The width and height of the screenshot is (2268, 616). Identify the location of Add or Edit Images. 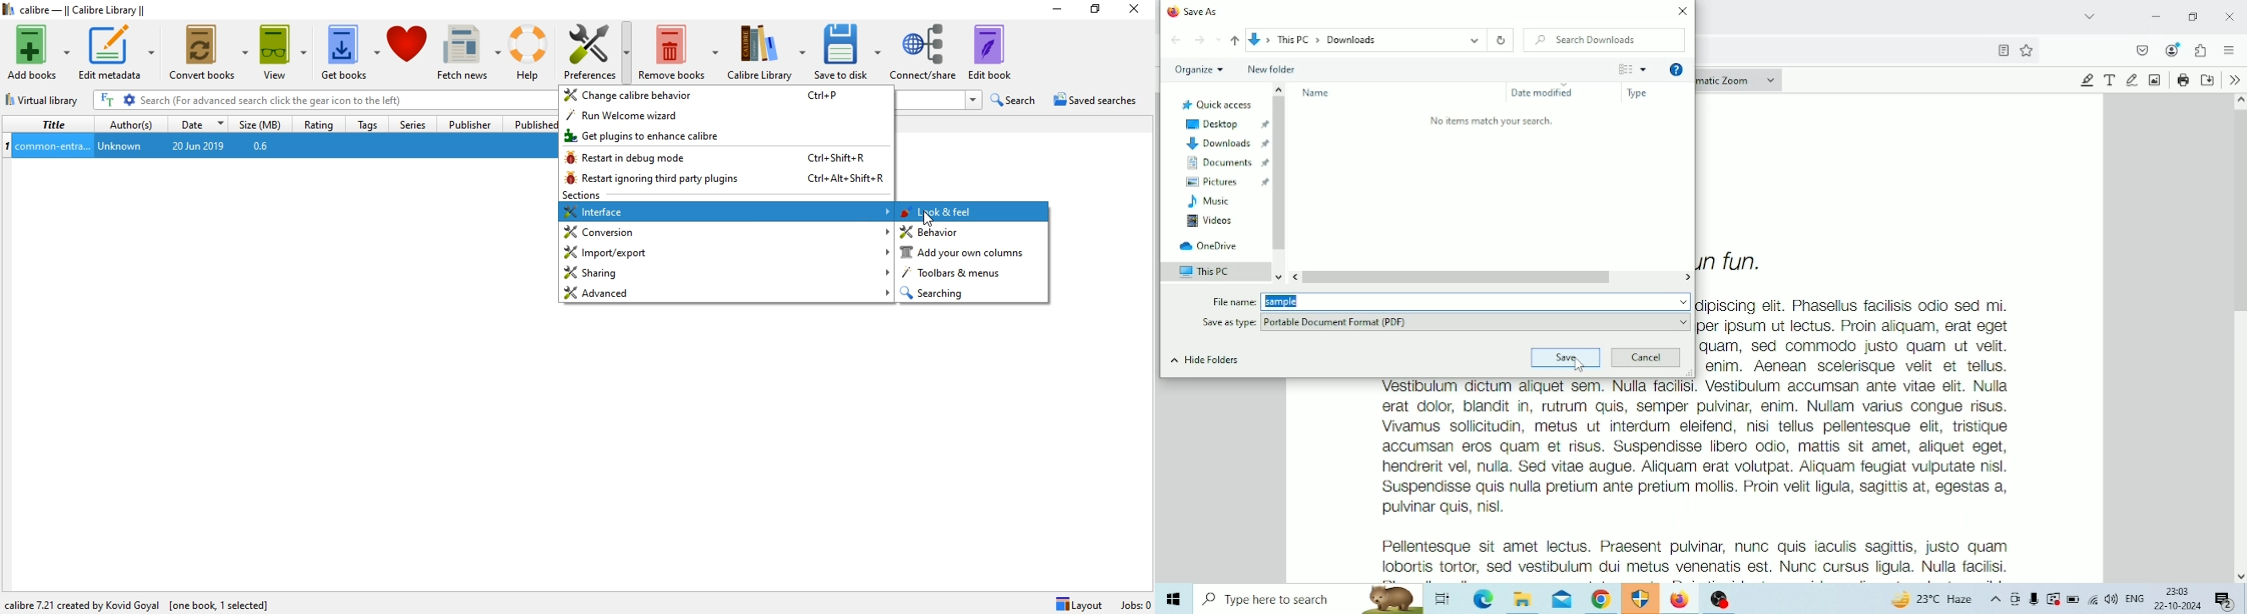
(2156, 80).